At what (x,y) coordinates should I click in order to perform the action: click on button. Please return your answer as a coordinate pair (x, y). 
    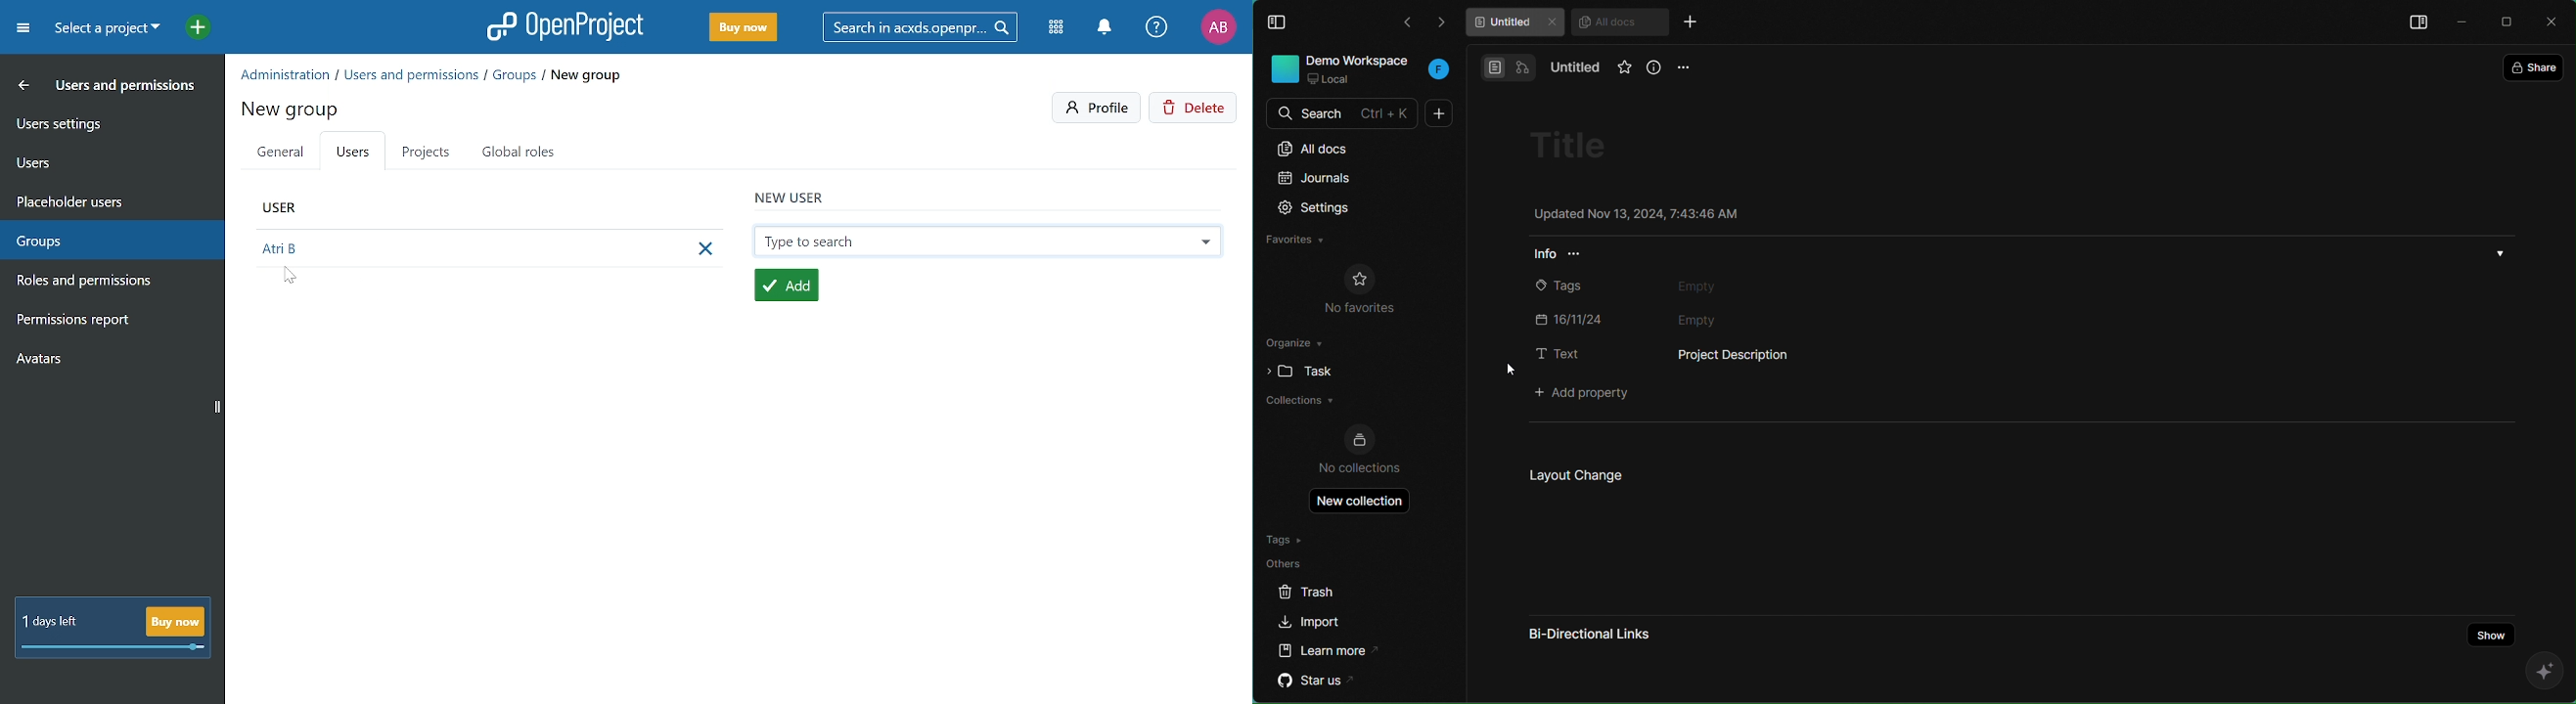
    Looking at the image, I should click on (1508, 66).